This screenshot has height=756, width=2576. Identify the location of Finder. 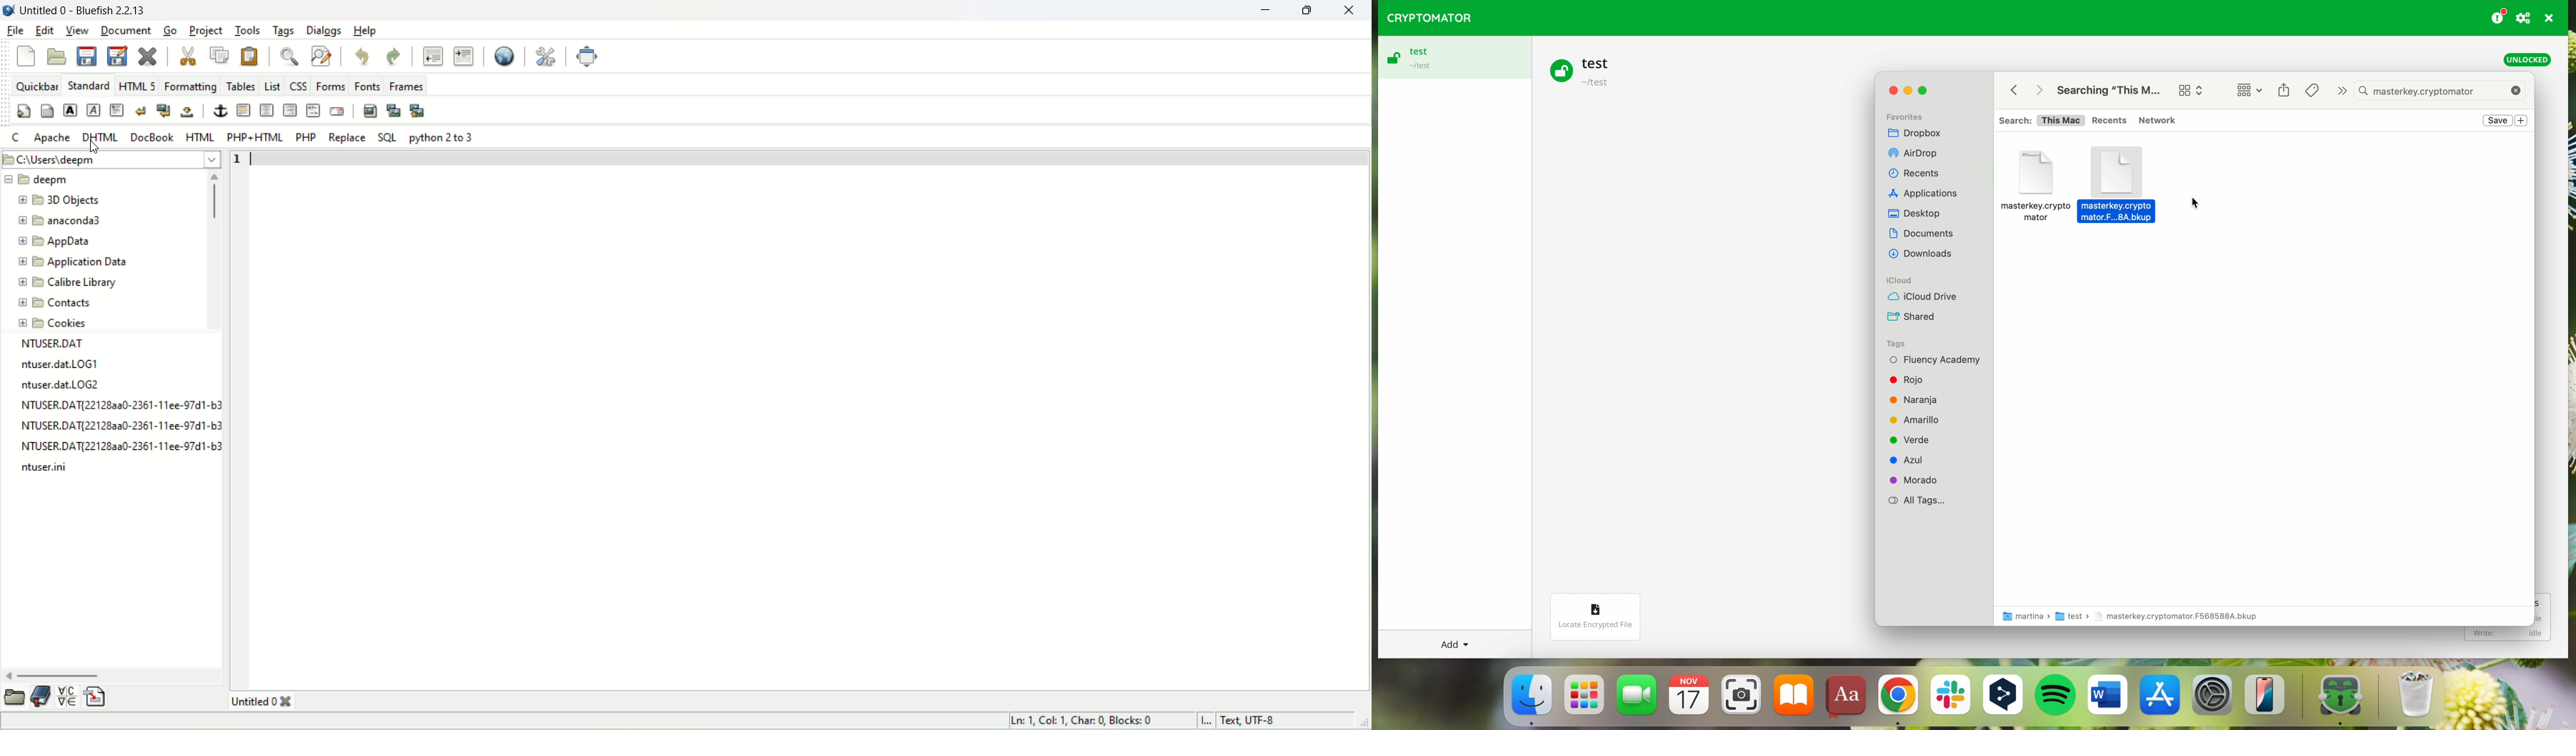
(1531, 699).